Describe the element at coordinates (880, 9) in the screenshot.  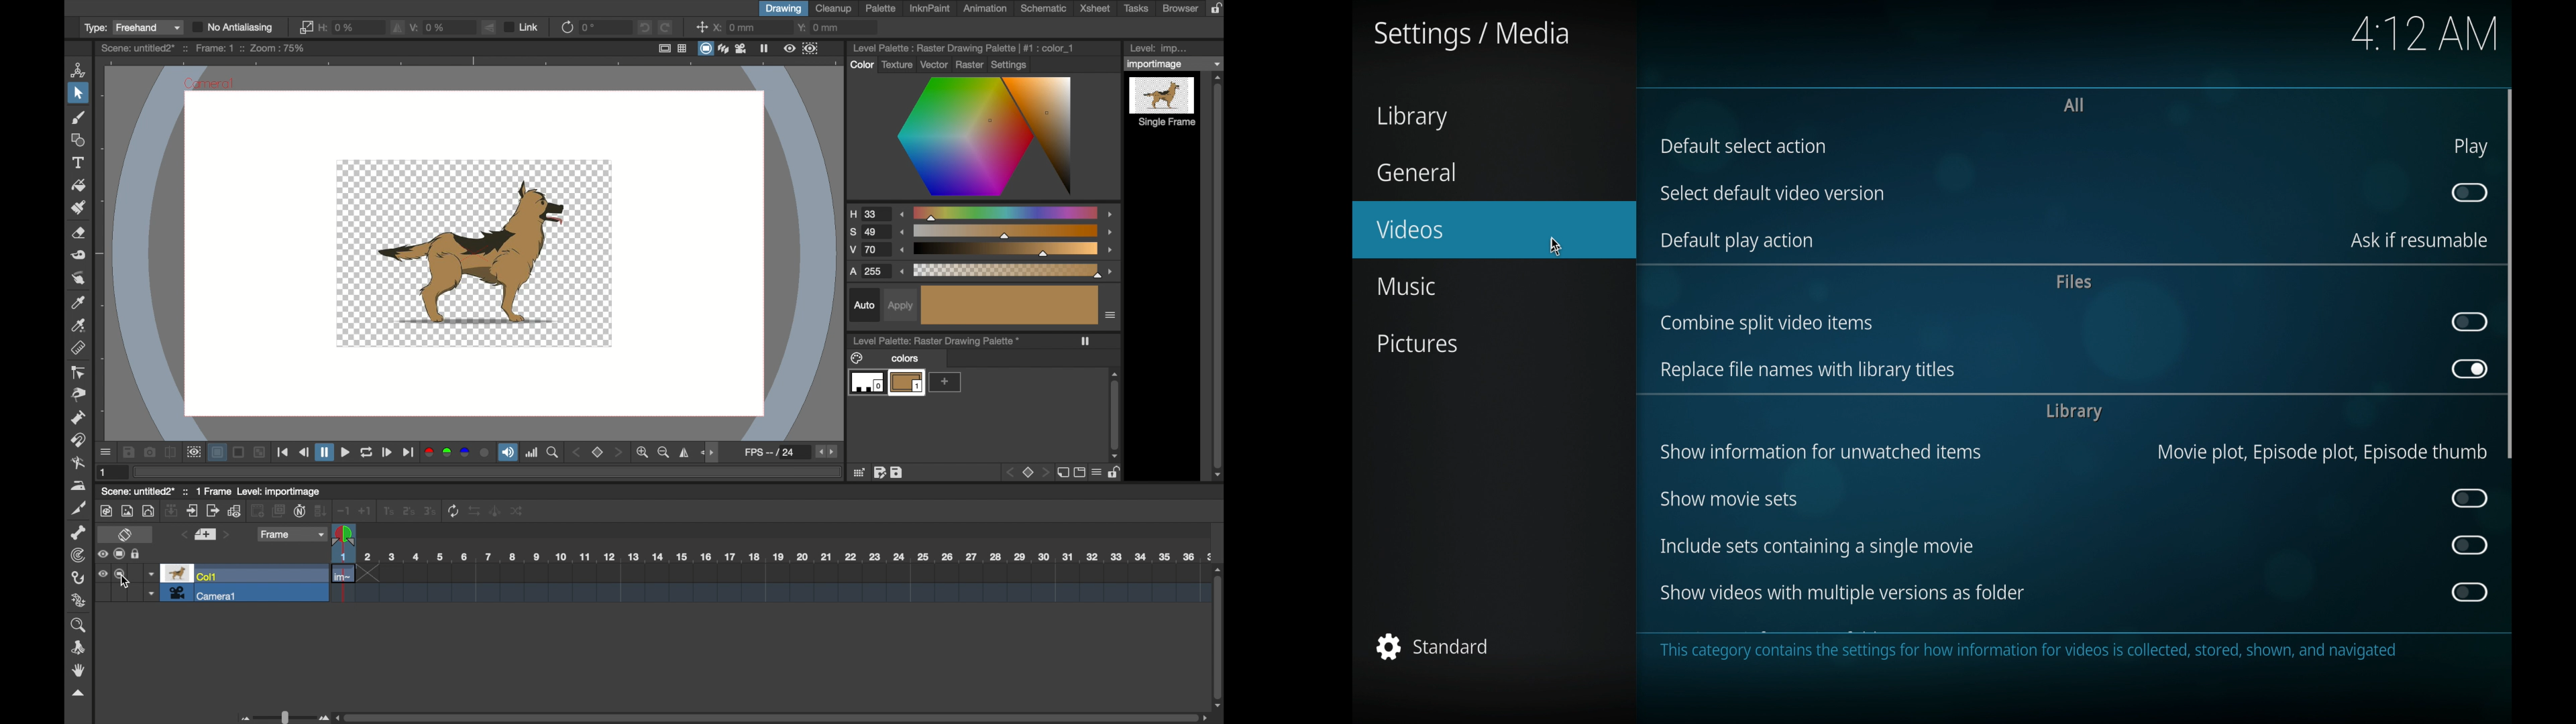
I see `palette` at that location.